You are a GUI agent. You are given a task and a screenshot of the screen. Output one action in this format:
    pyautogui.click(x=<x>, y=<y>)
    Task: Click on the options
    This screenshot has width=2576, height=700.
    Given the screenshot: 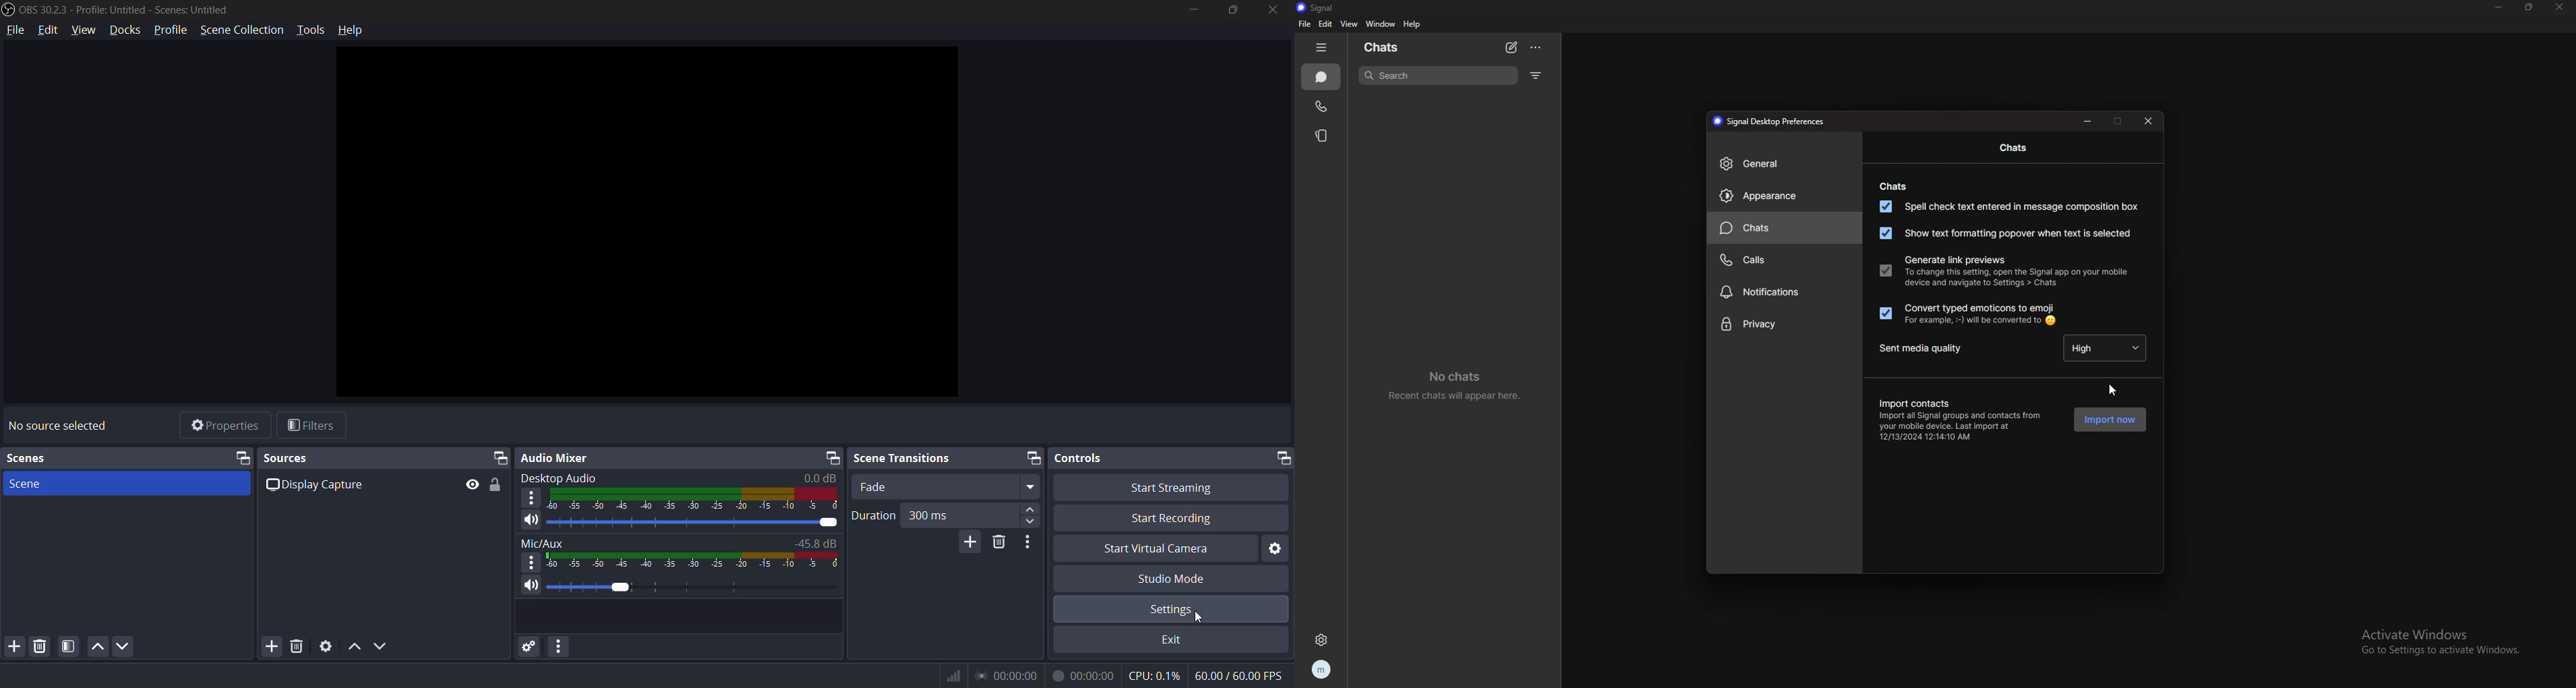 What is the action you would take?
    pyautogui.click(x=533, y=498)
    